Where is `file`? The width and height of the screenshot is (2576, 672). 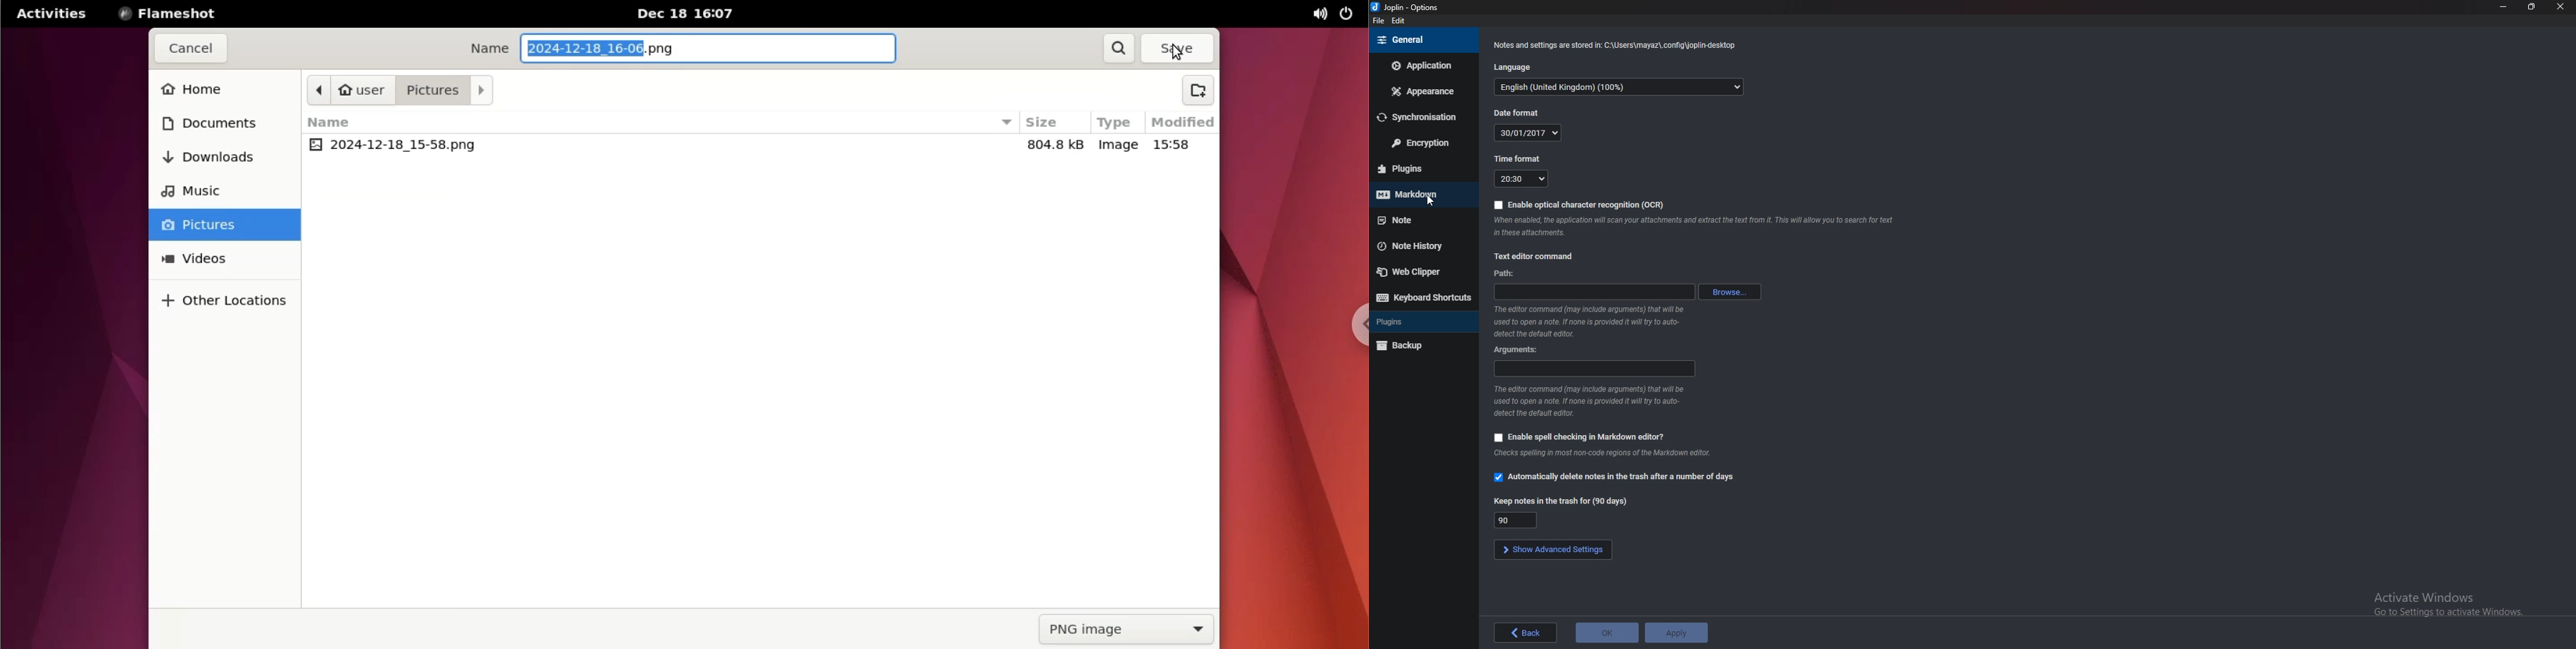 file is located at coordinates (1380, 19).